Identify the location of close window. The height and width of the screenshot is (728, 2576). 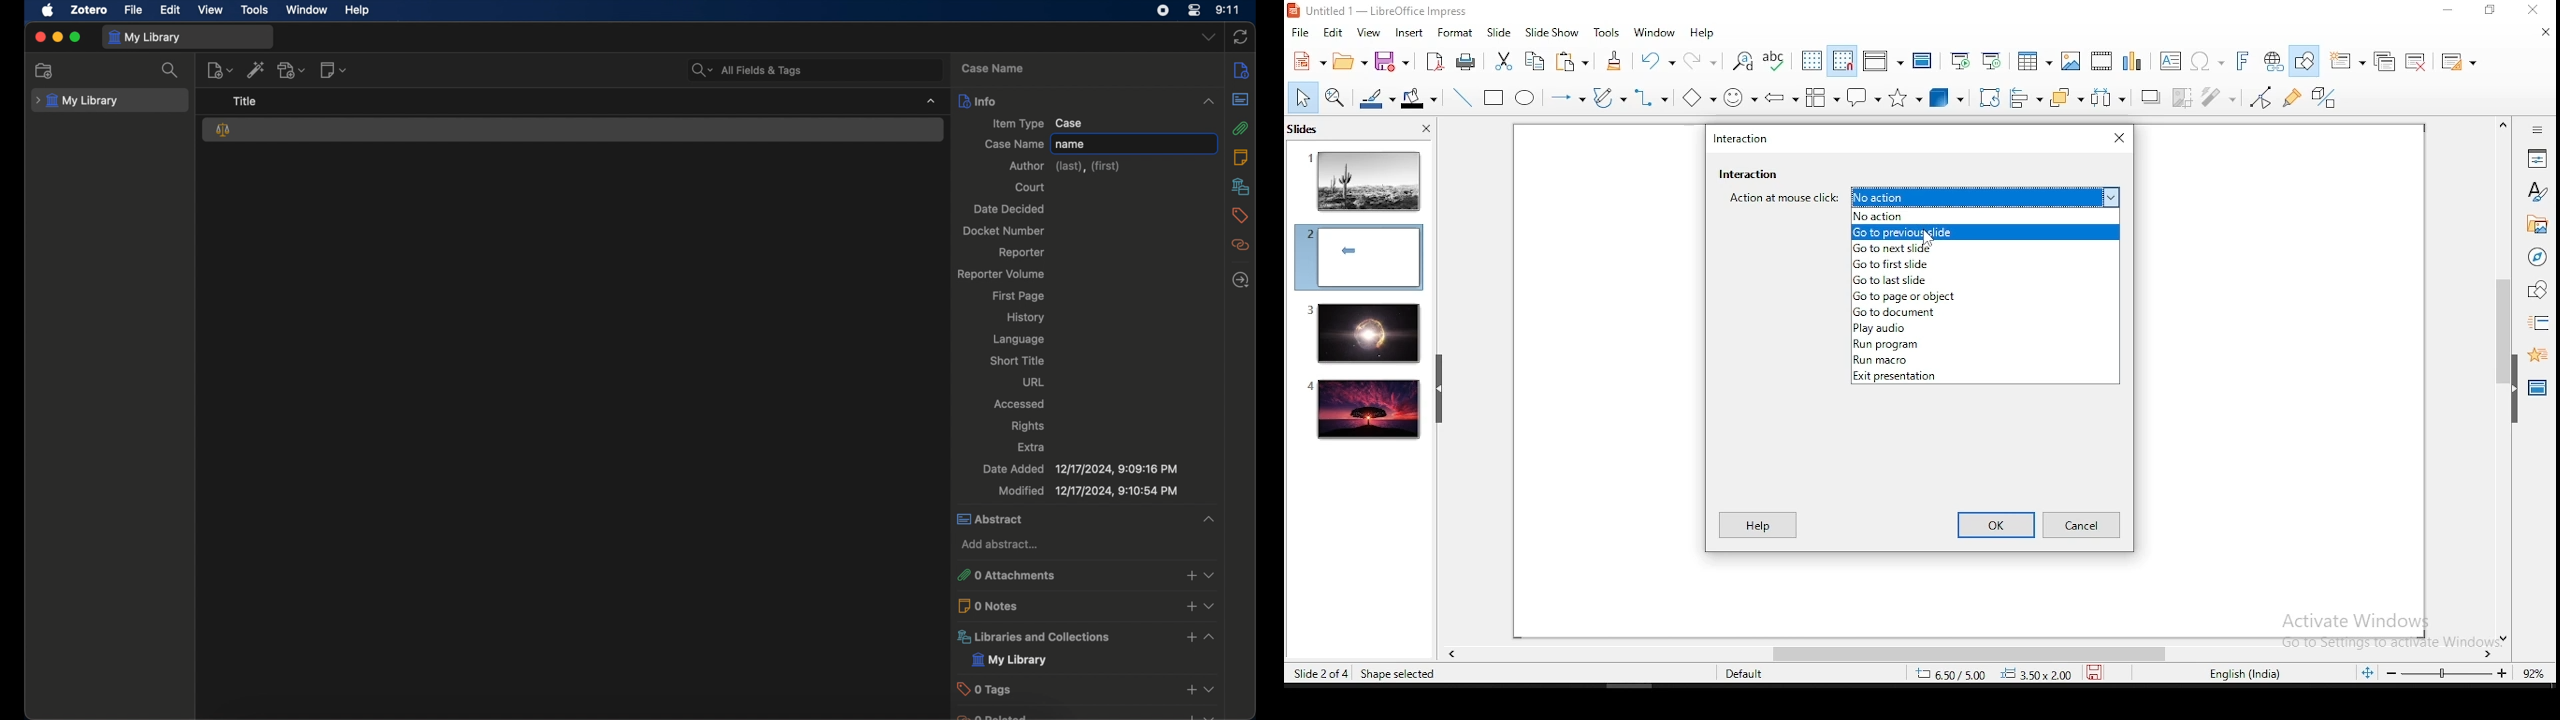
(2119, 137).